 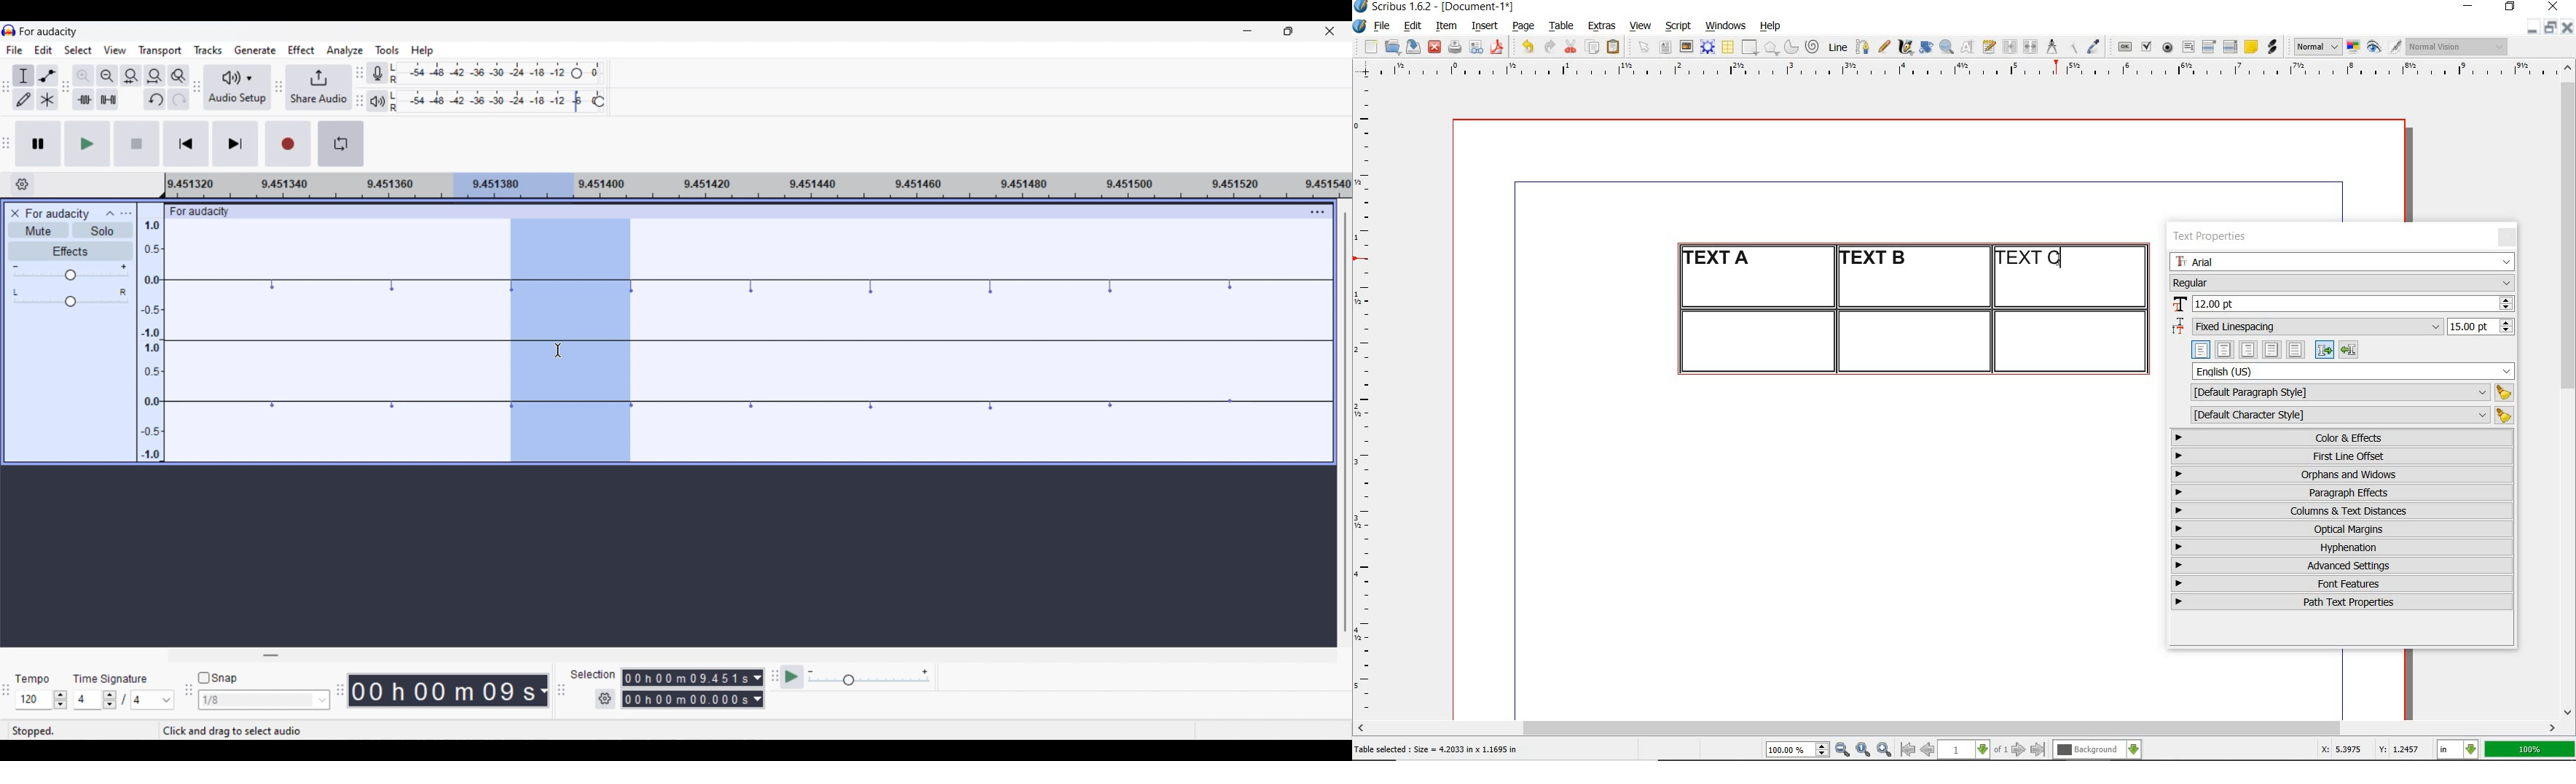 I want to click on Skip/Select to end, so click(x=235, y=144).